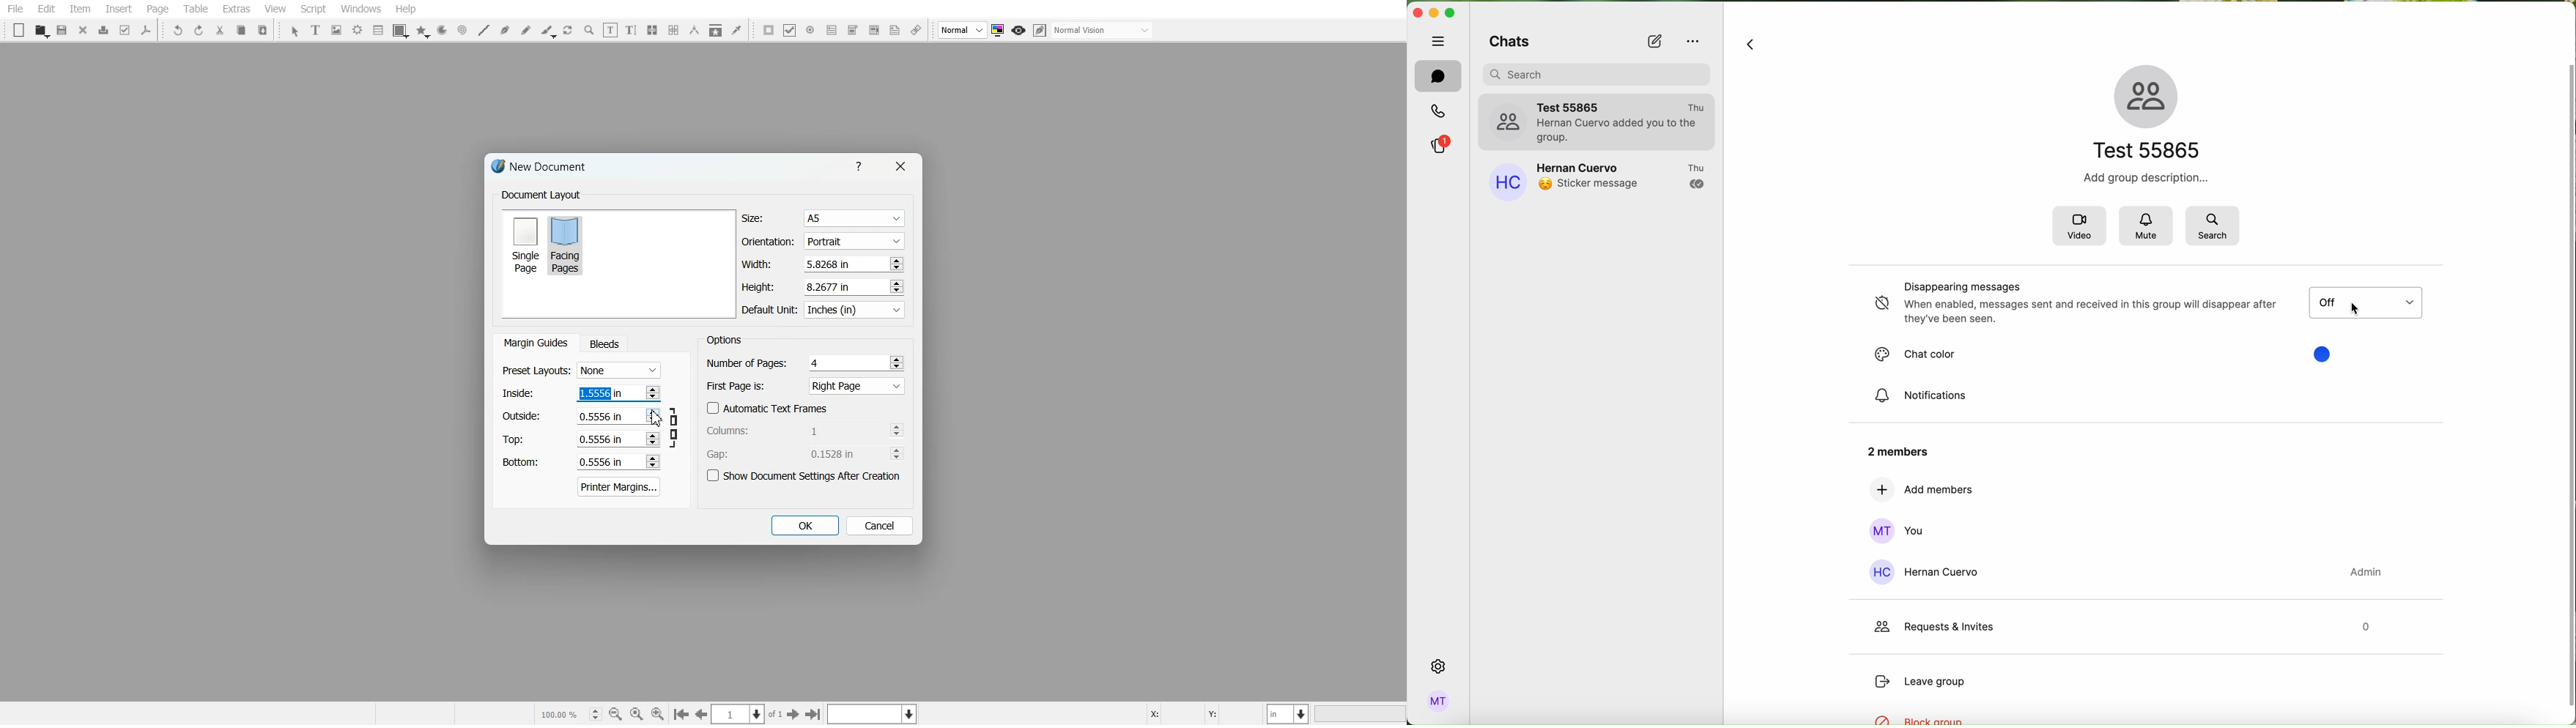 This screenshot has height=728, width=2576. Describe the element at coordinates (1896, 451) in the screenshot. I see `2 members` at that location.